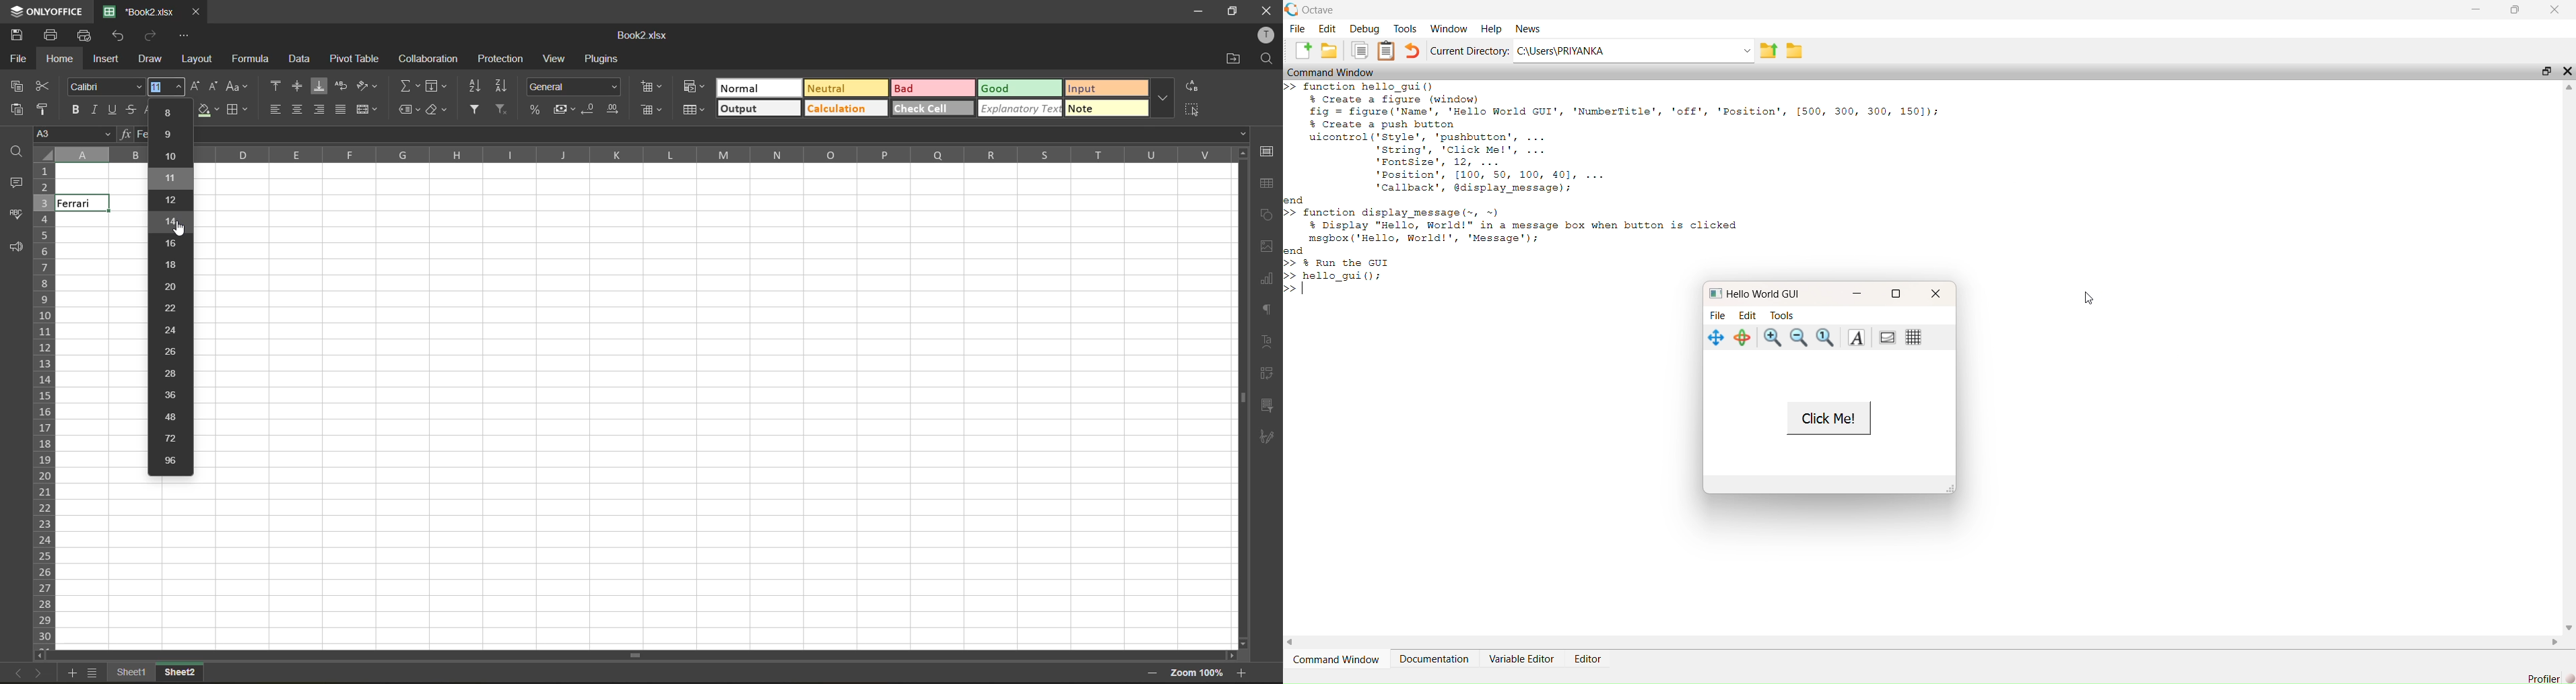 The image size is (2576, 700). Describe the element at coordinates (1166, 98) in the screenshot. I see `more options` at that location.